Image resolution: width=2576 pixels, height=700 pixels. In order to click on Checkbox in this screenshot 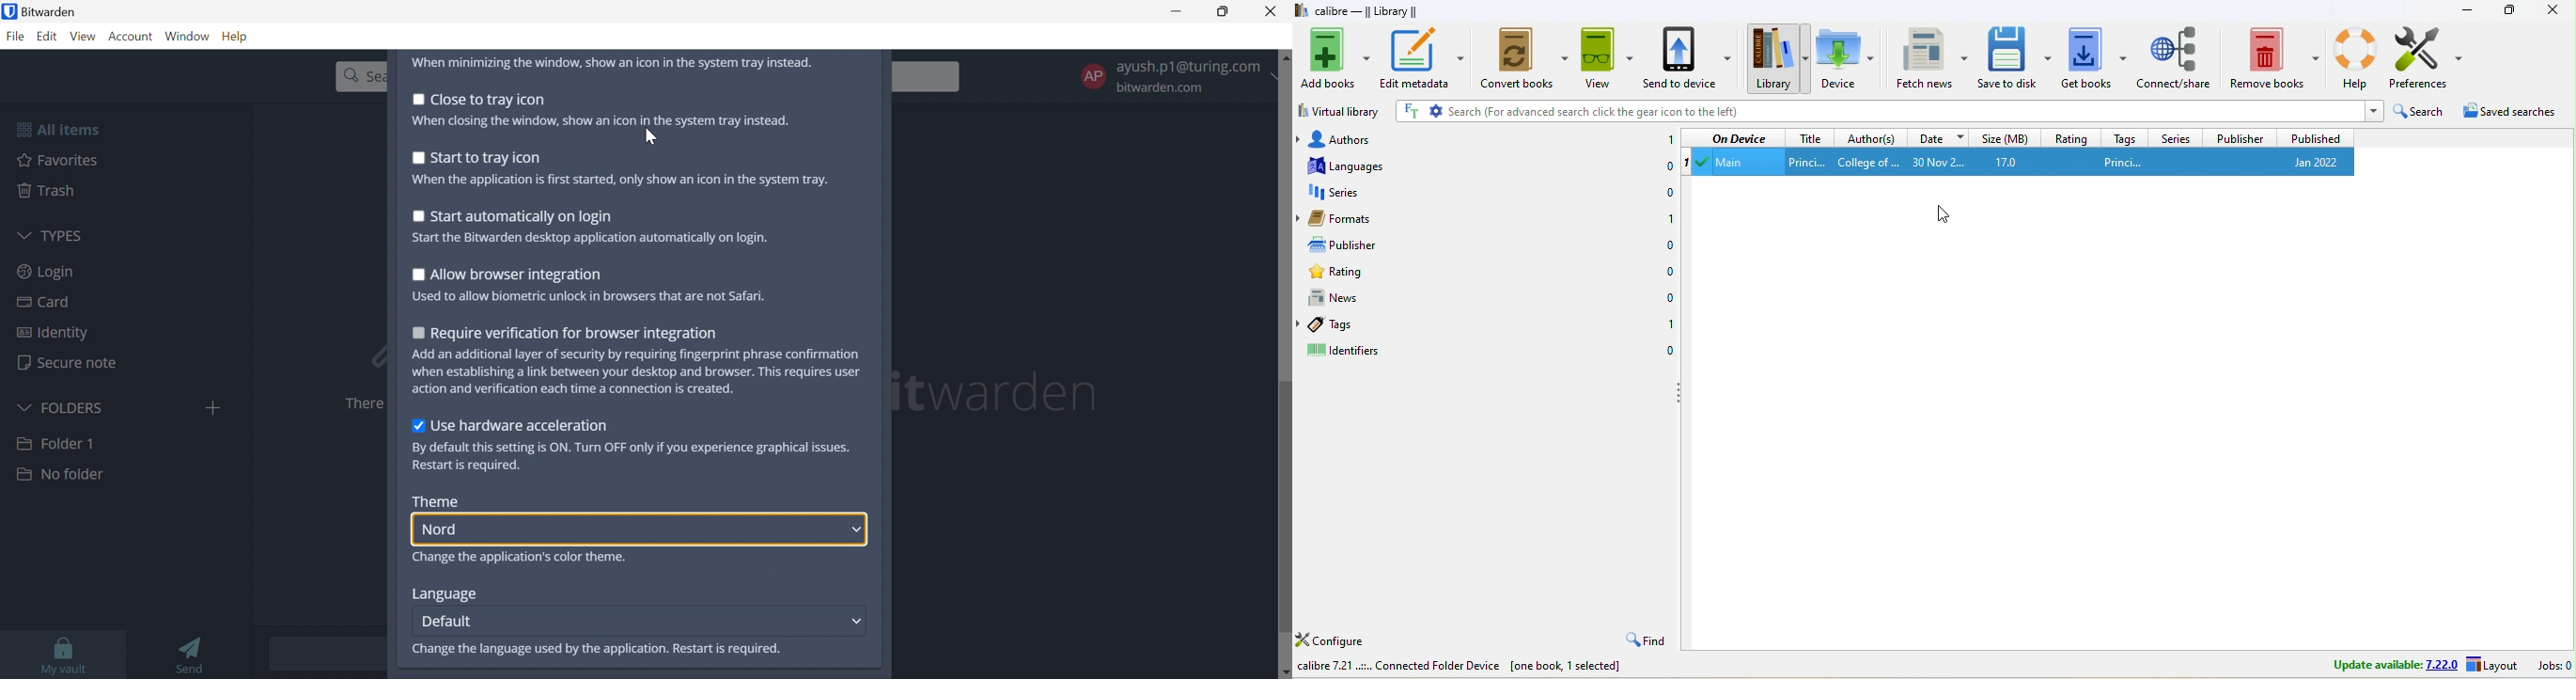, I will do `click(418, 275)`.